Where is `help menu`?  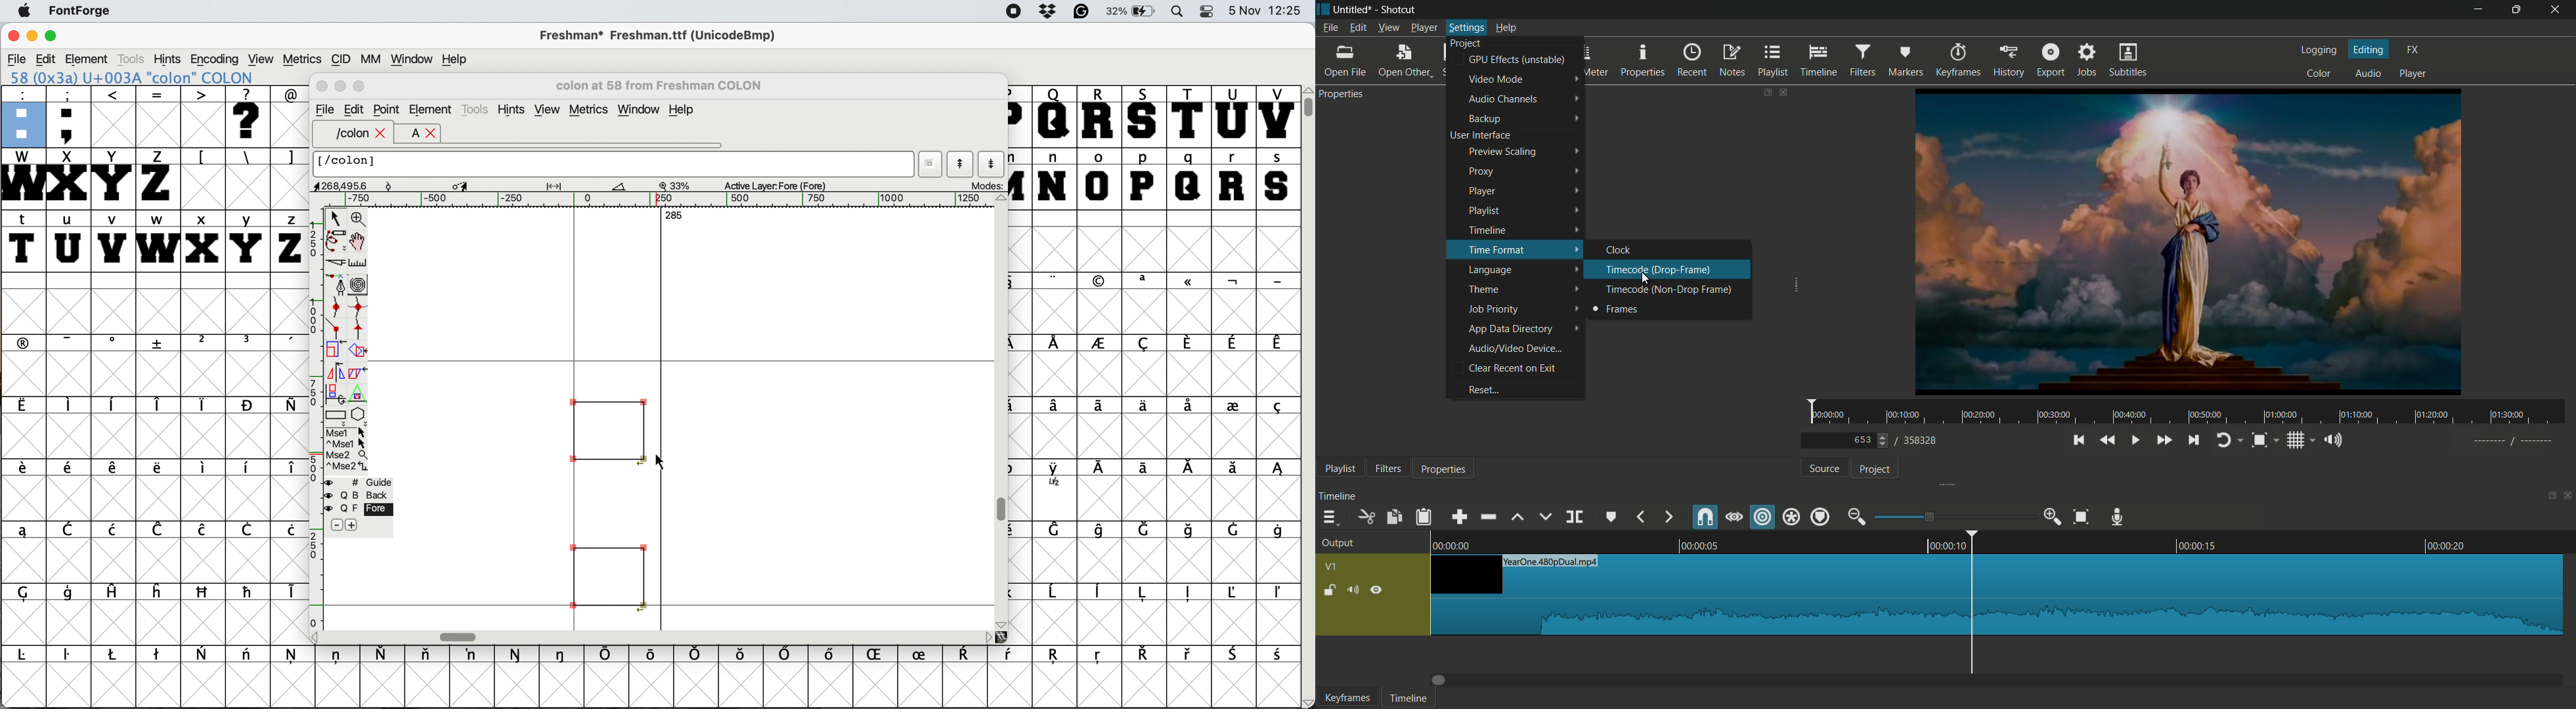
help menu is located at coordinates (1506, 28).